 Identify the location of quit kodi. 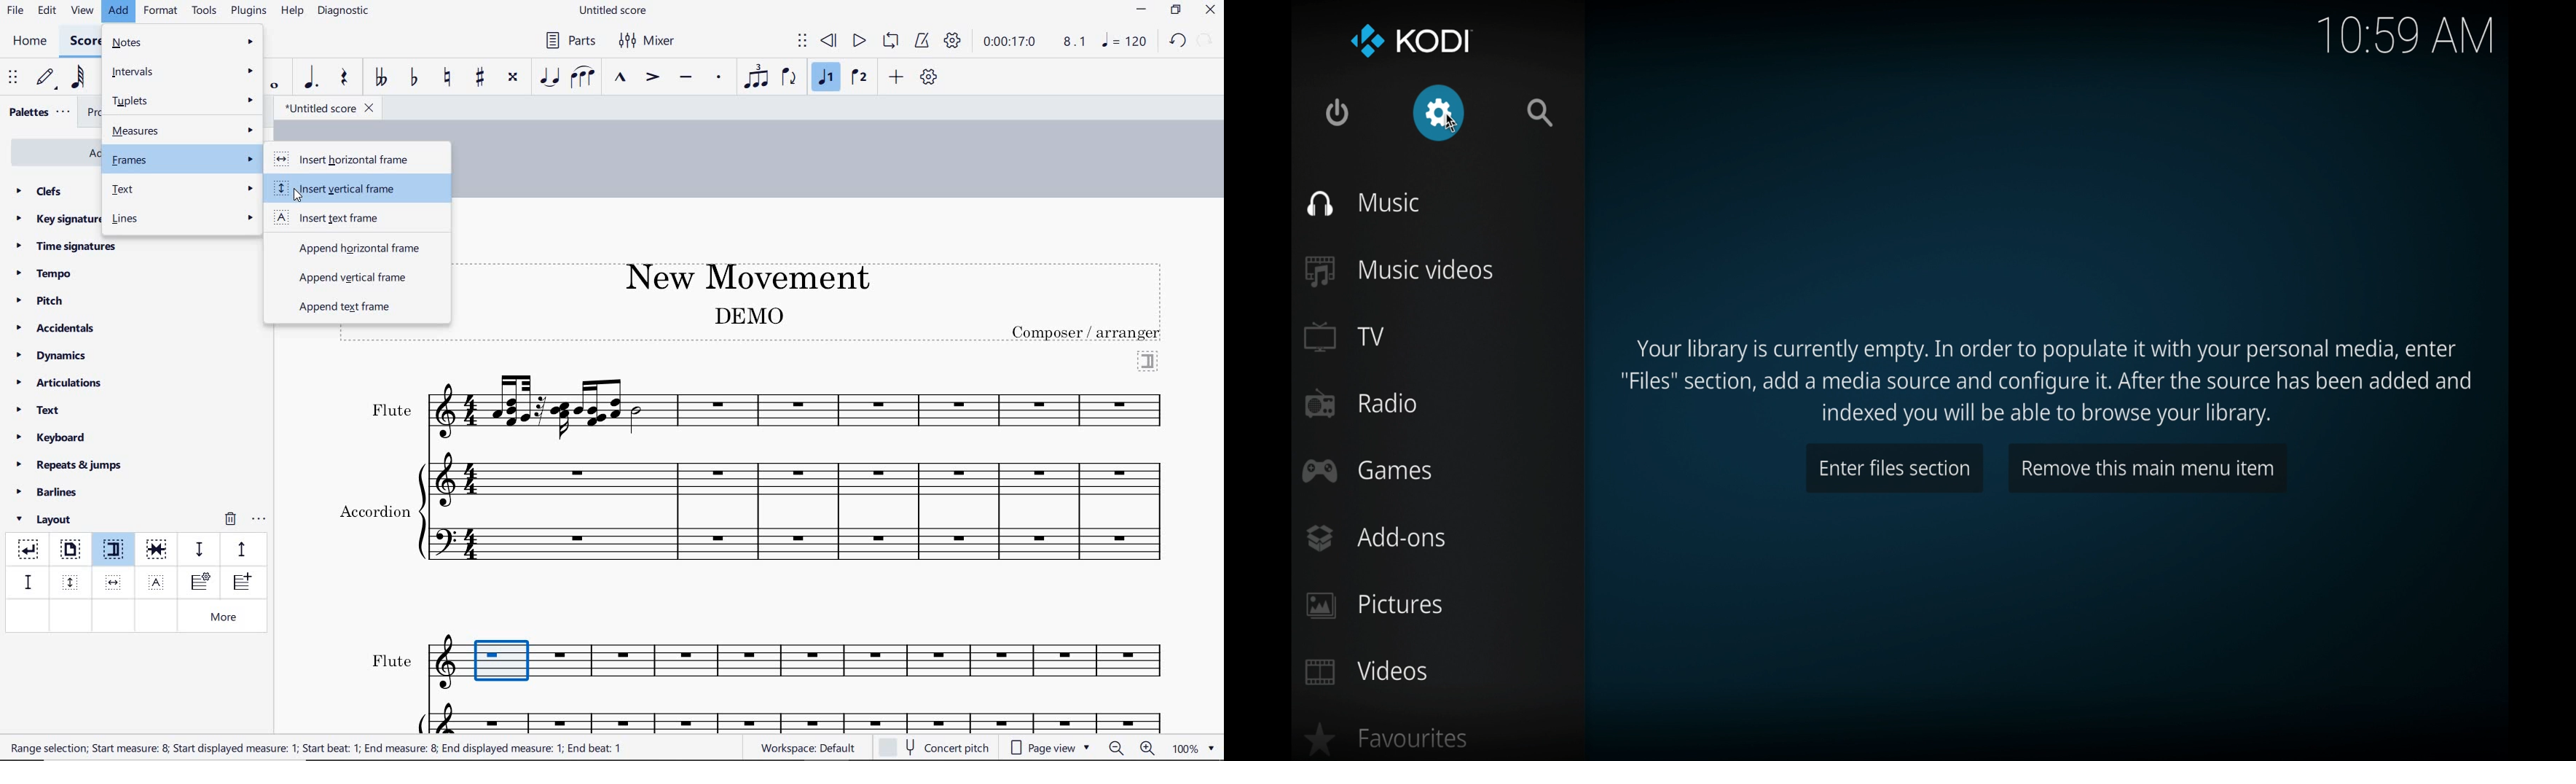
(1337, 112).